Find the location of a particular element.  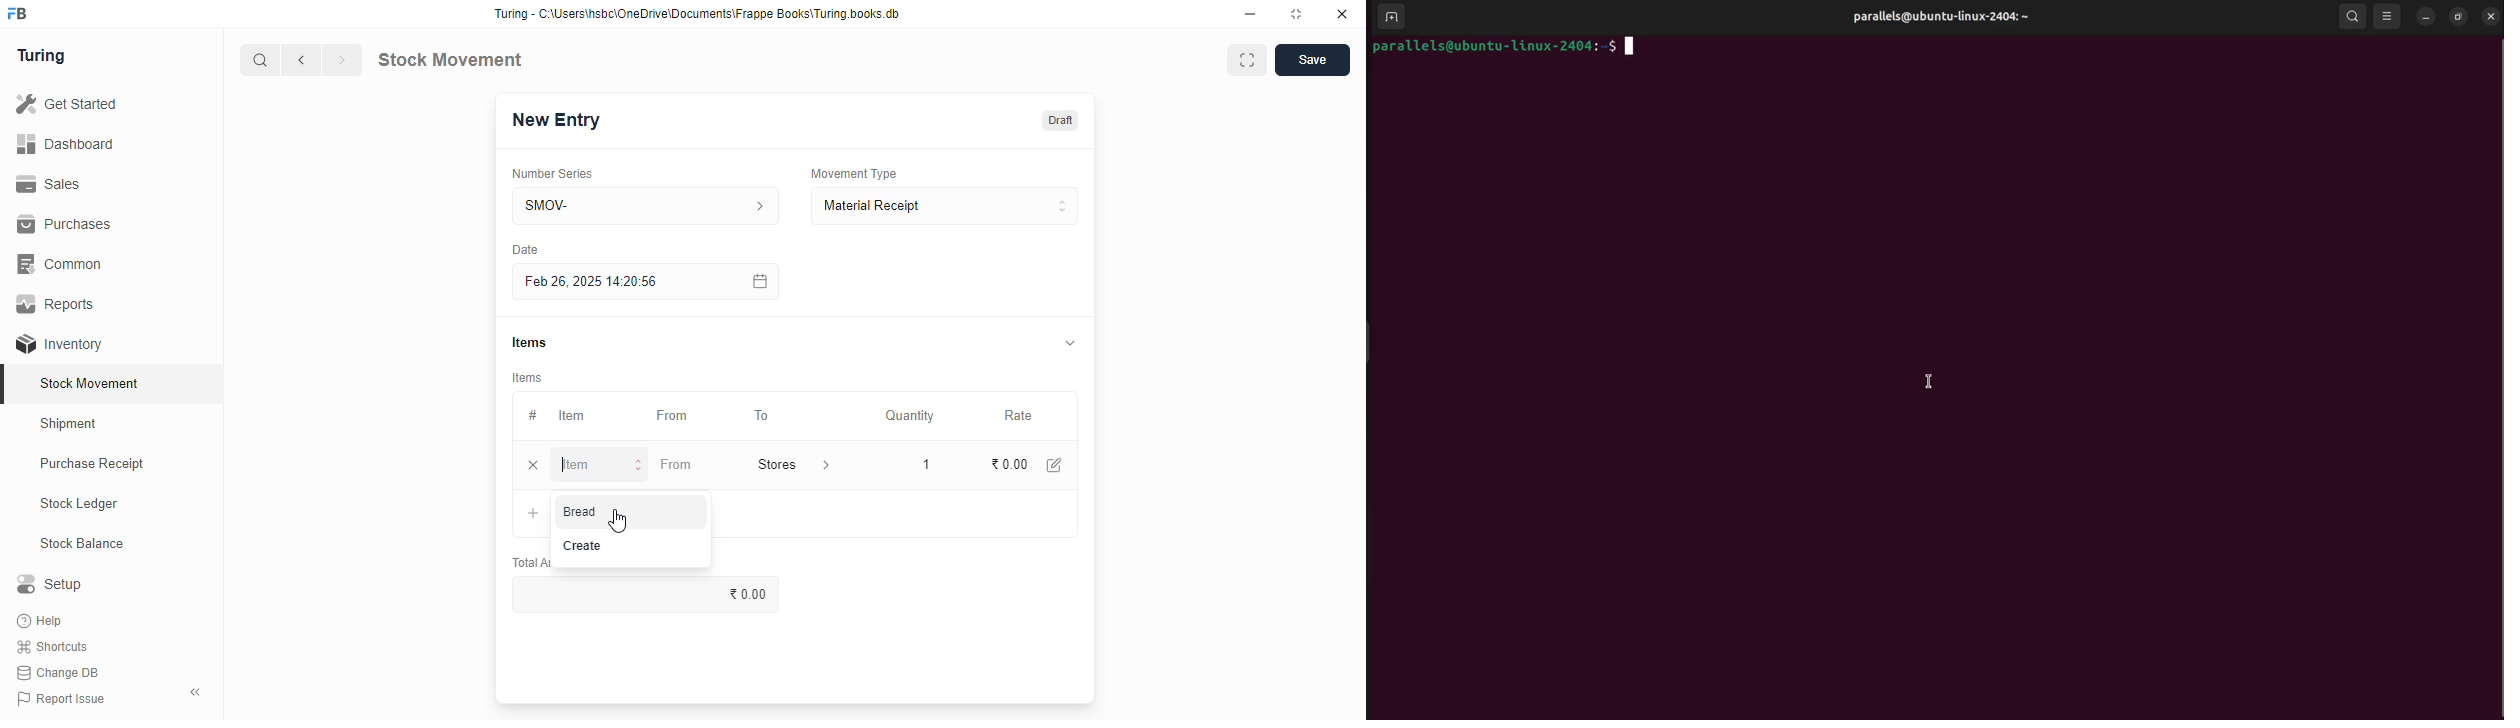

sales is located at coordinates (48, 184).